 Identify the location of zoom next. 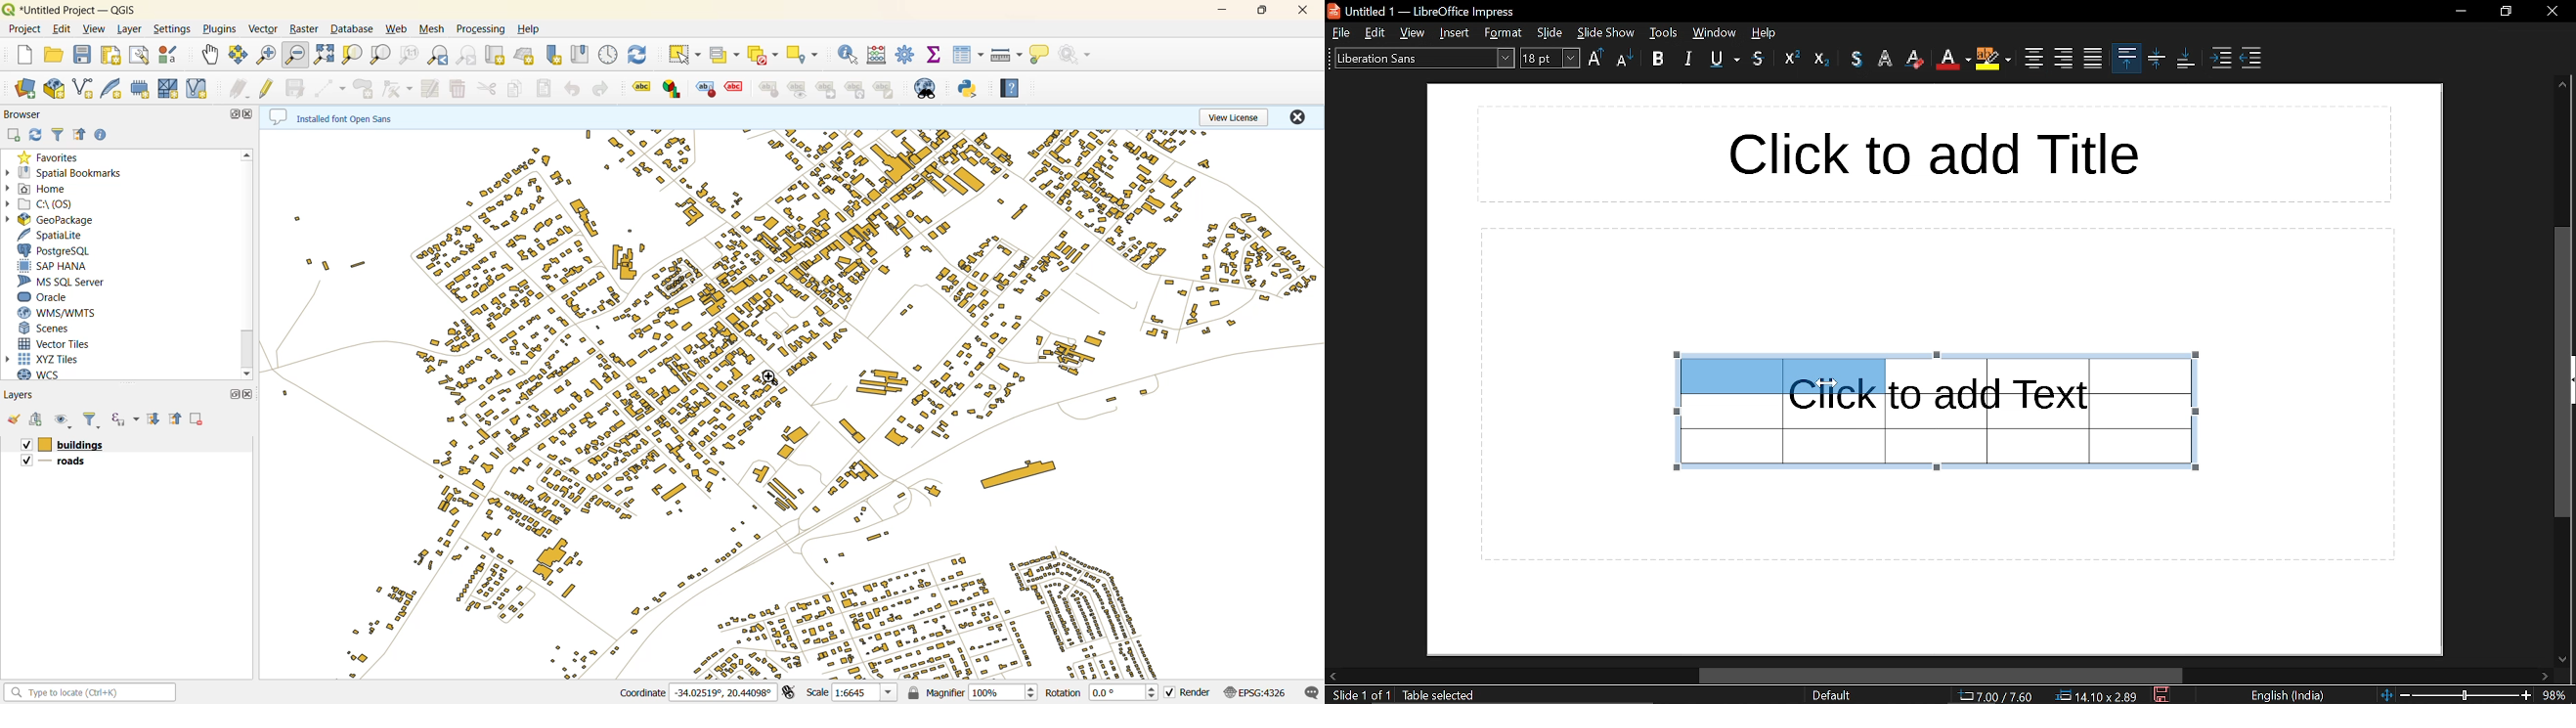
(468, 55).